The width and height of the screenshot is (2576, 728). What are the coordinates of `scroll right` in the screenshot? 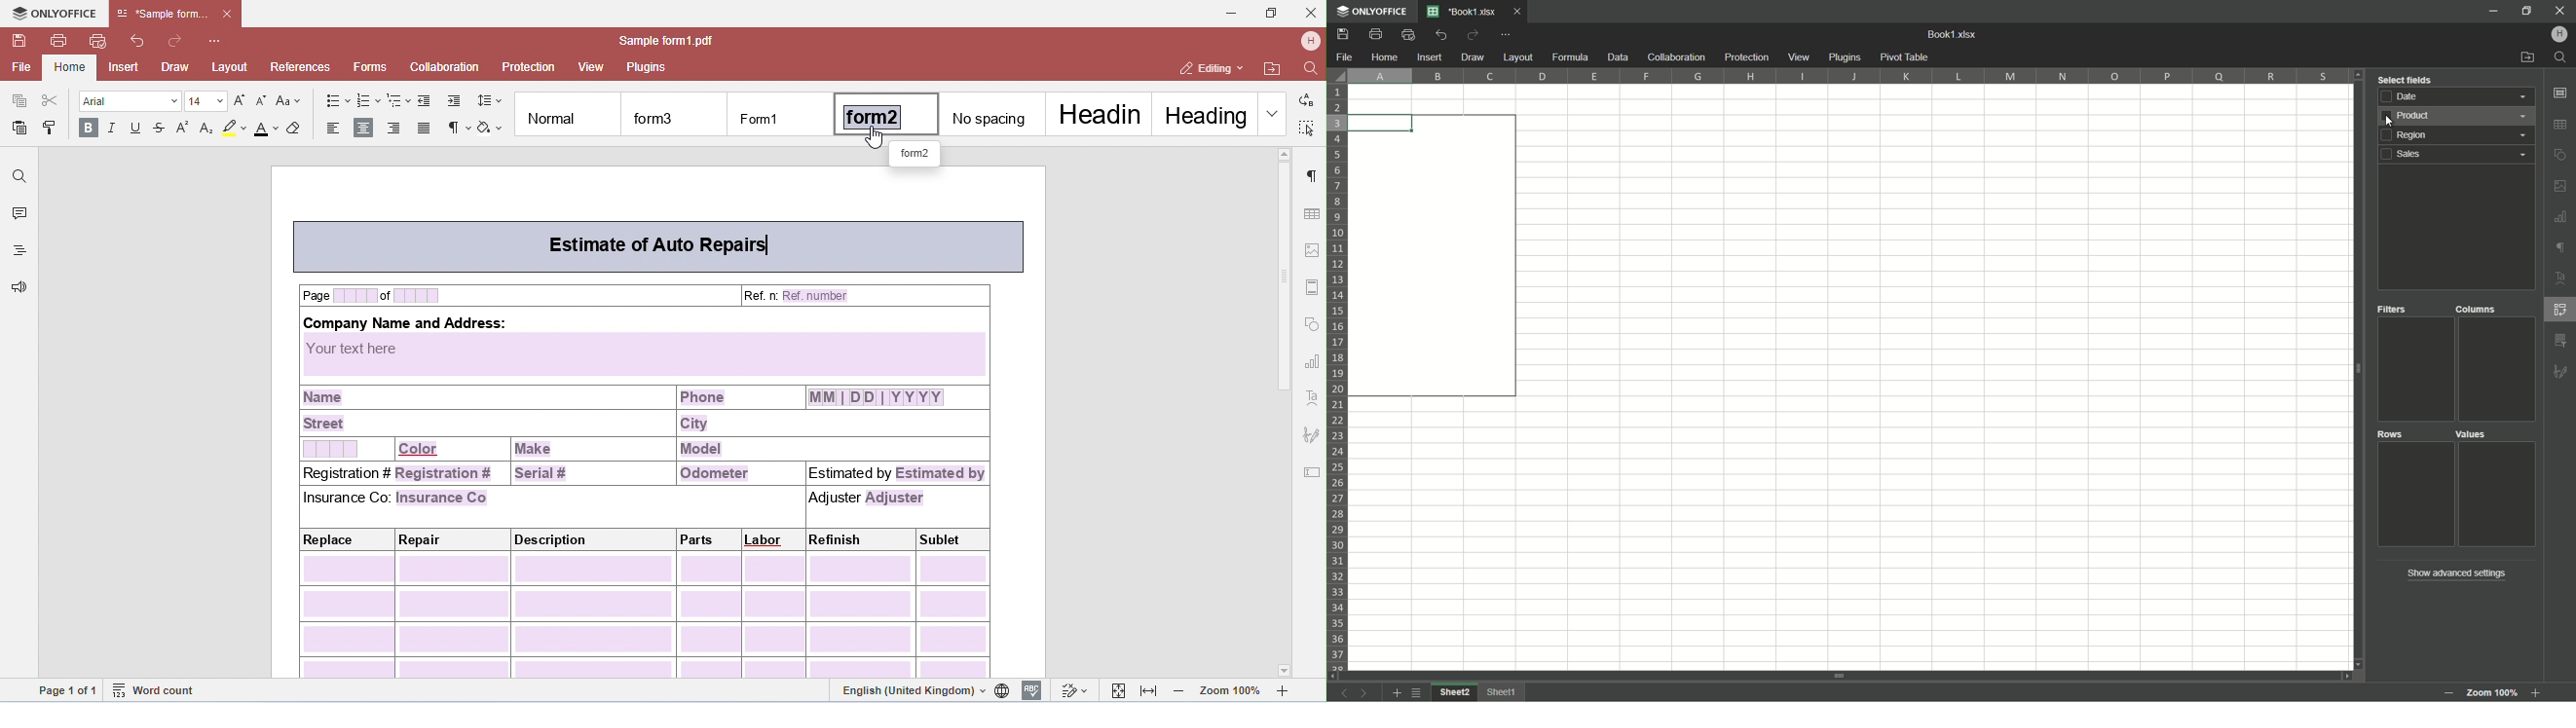 It's located at (2342, 676).